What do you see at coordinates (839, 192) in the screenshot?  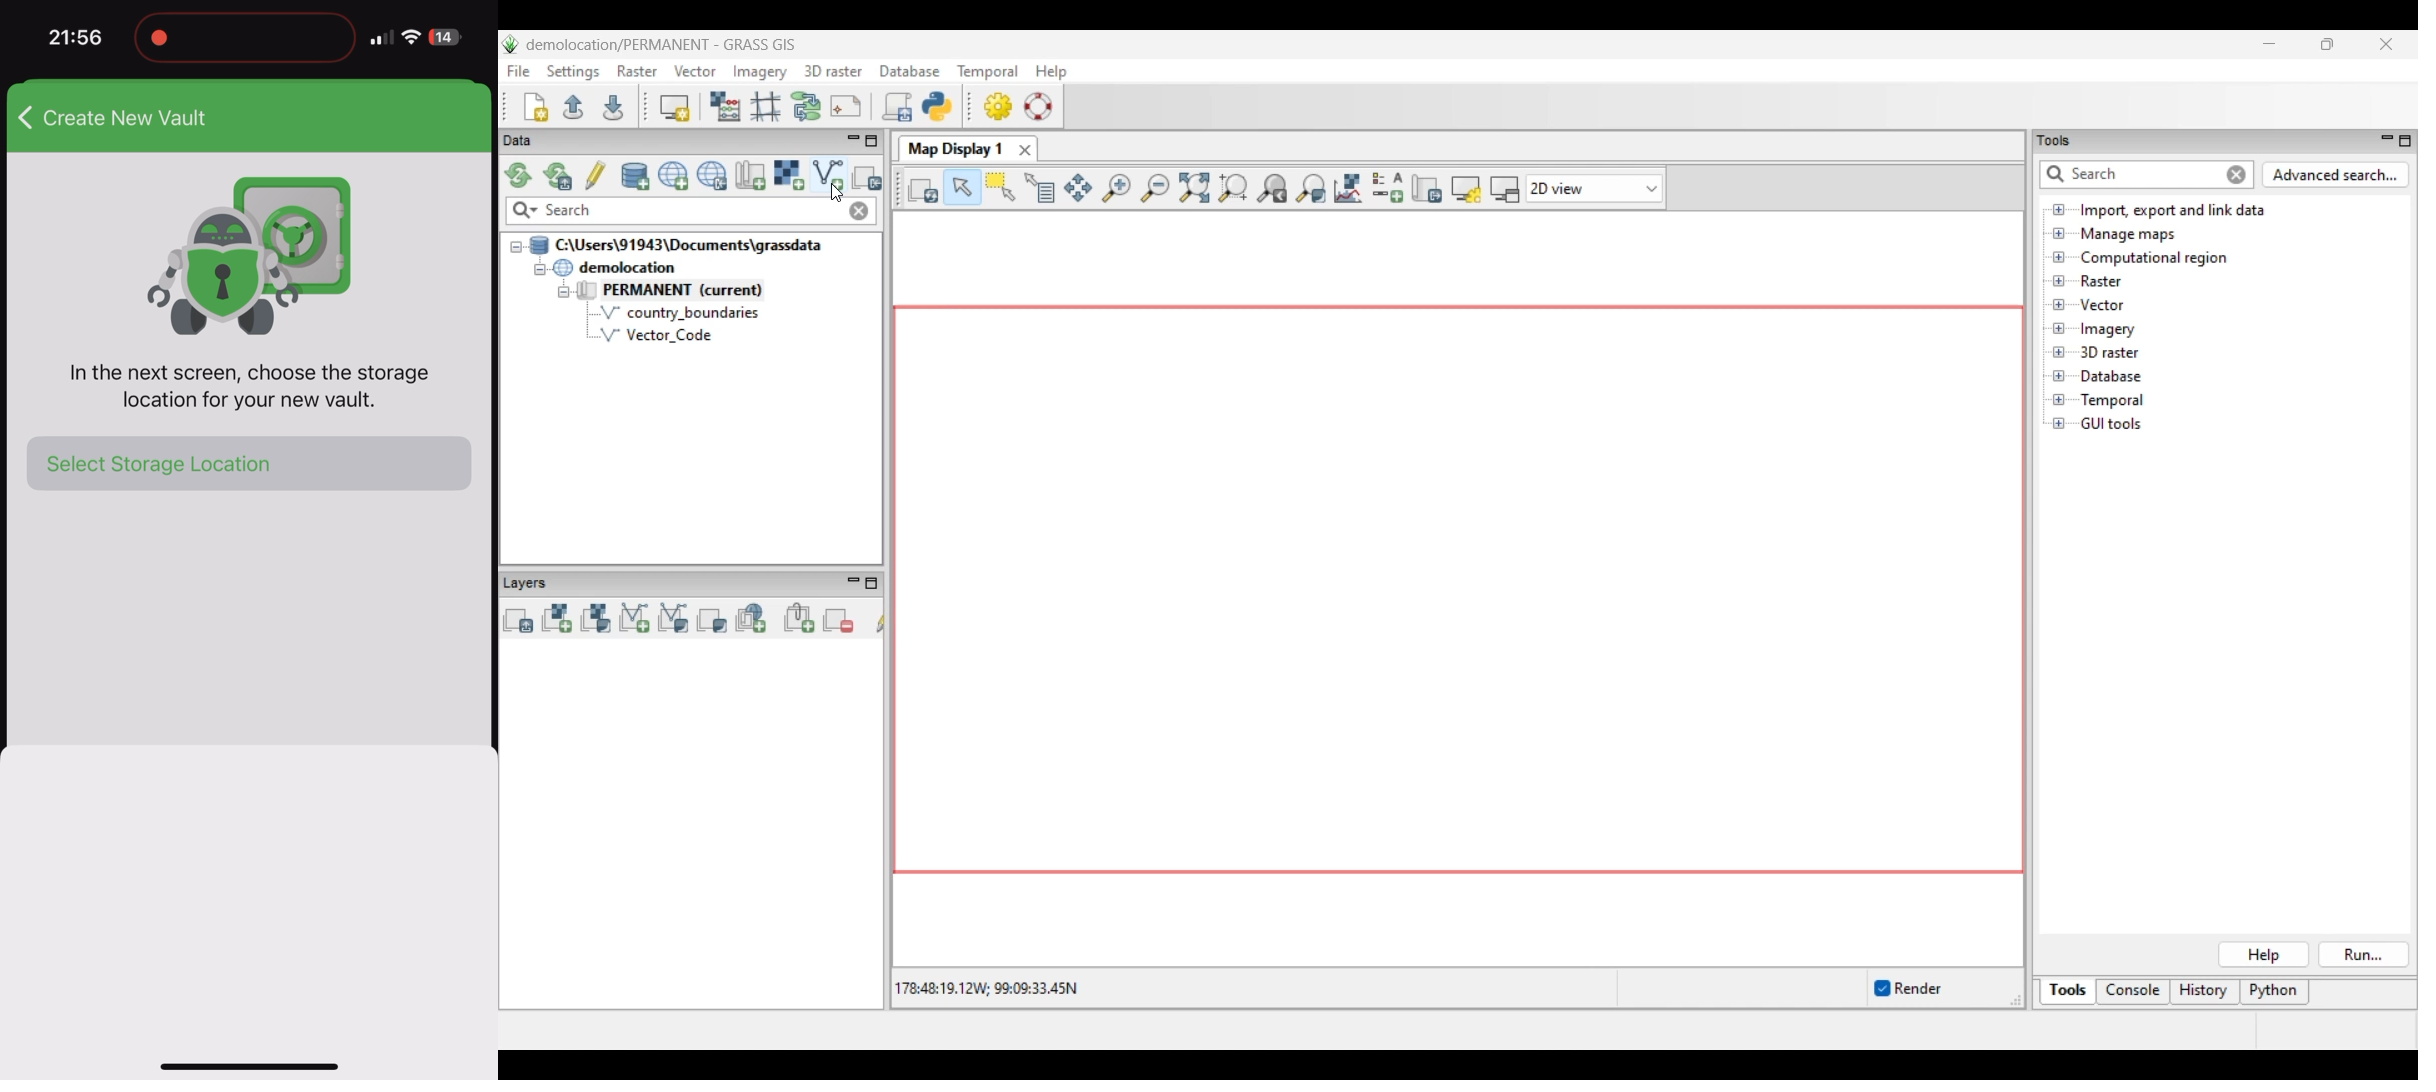 I see `cursor` at bounding box center [839, 192].